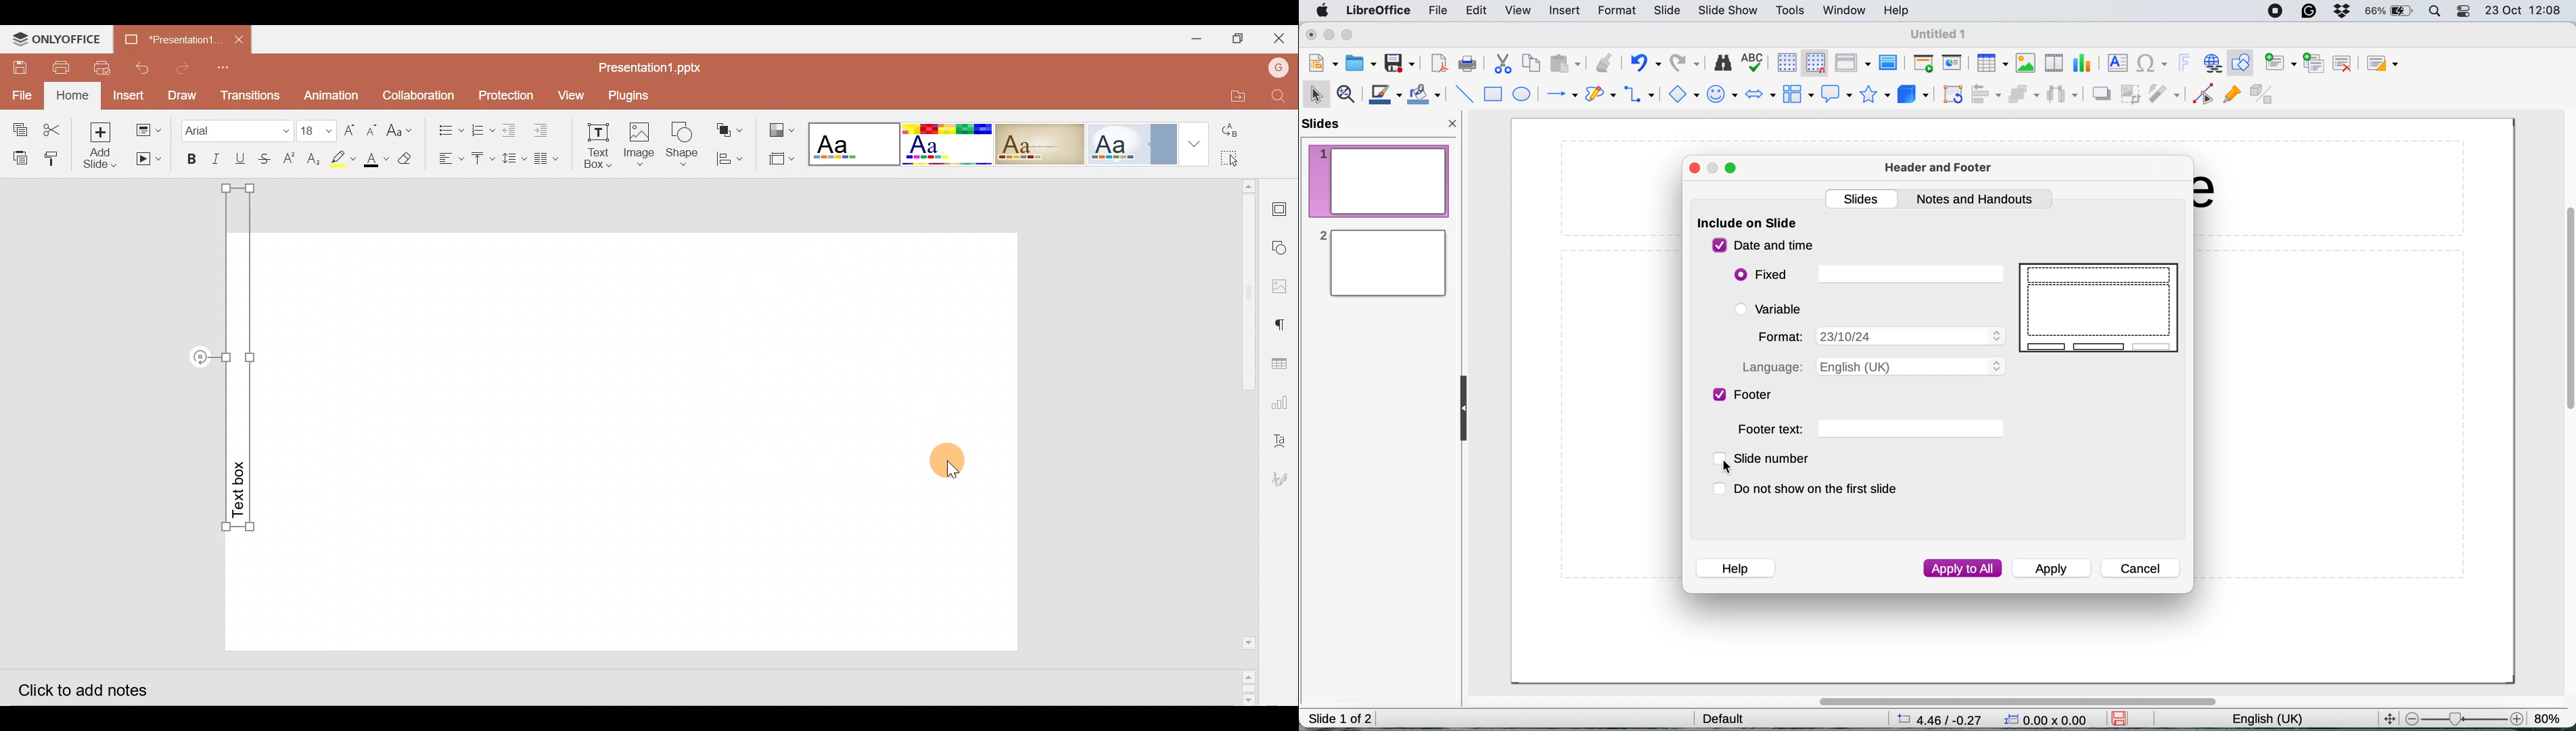 The height and width of the screenshot is (756, 2576). I want to click on insert table, so click(1991, 63).